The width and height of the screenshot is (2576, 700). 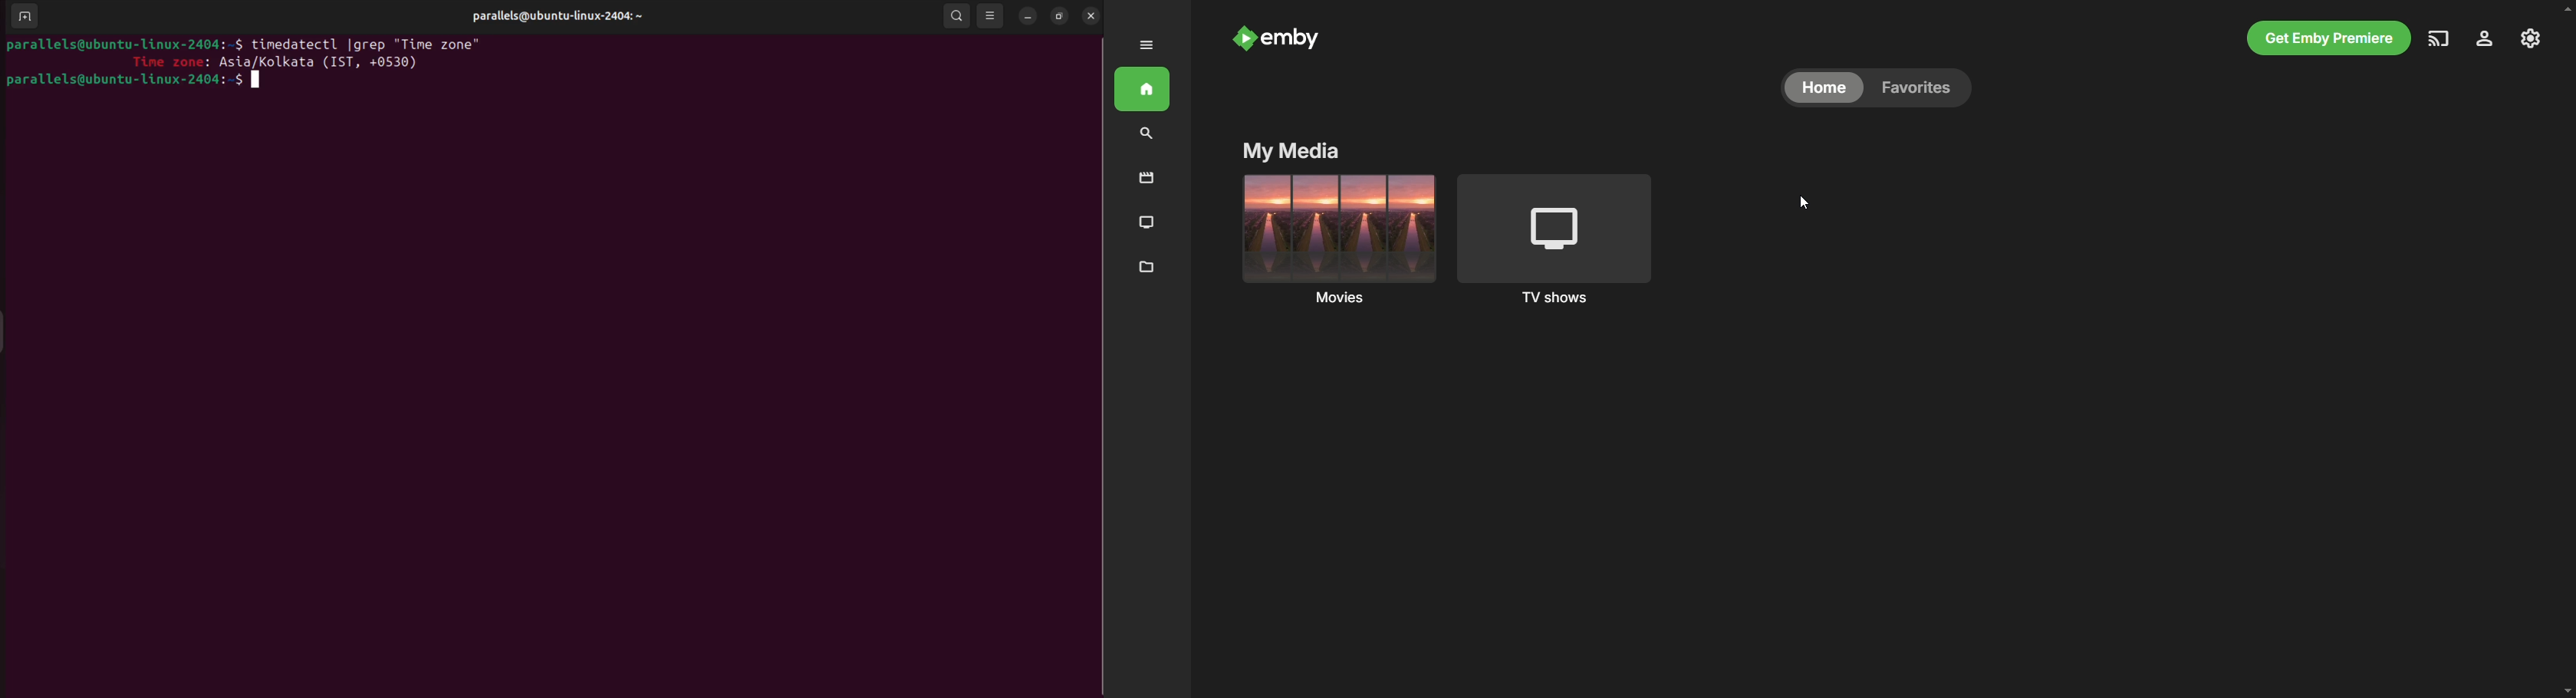 What do you see at coordinates (958, 15) in the screenshot?
I see `search` at bounding box center [958, 15].